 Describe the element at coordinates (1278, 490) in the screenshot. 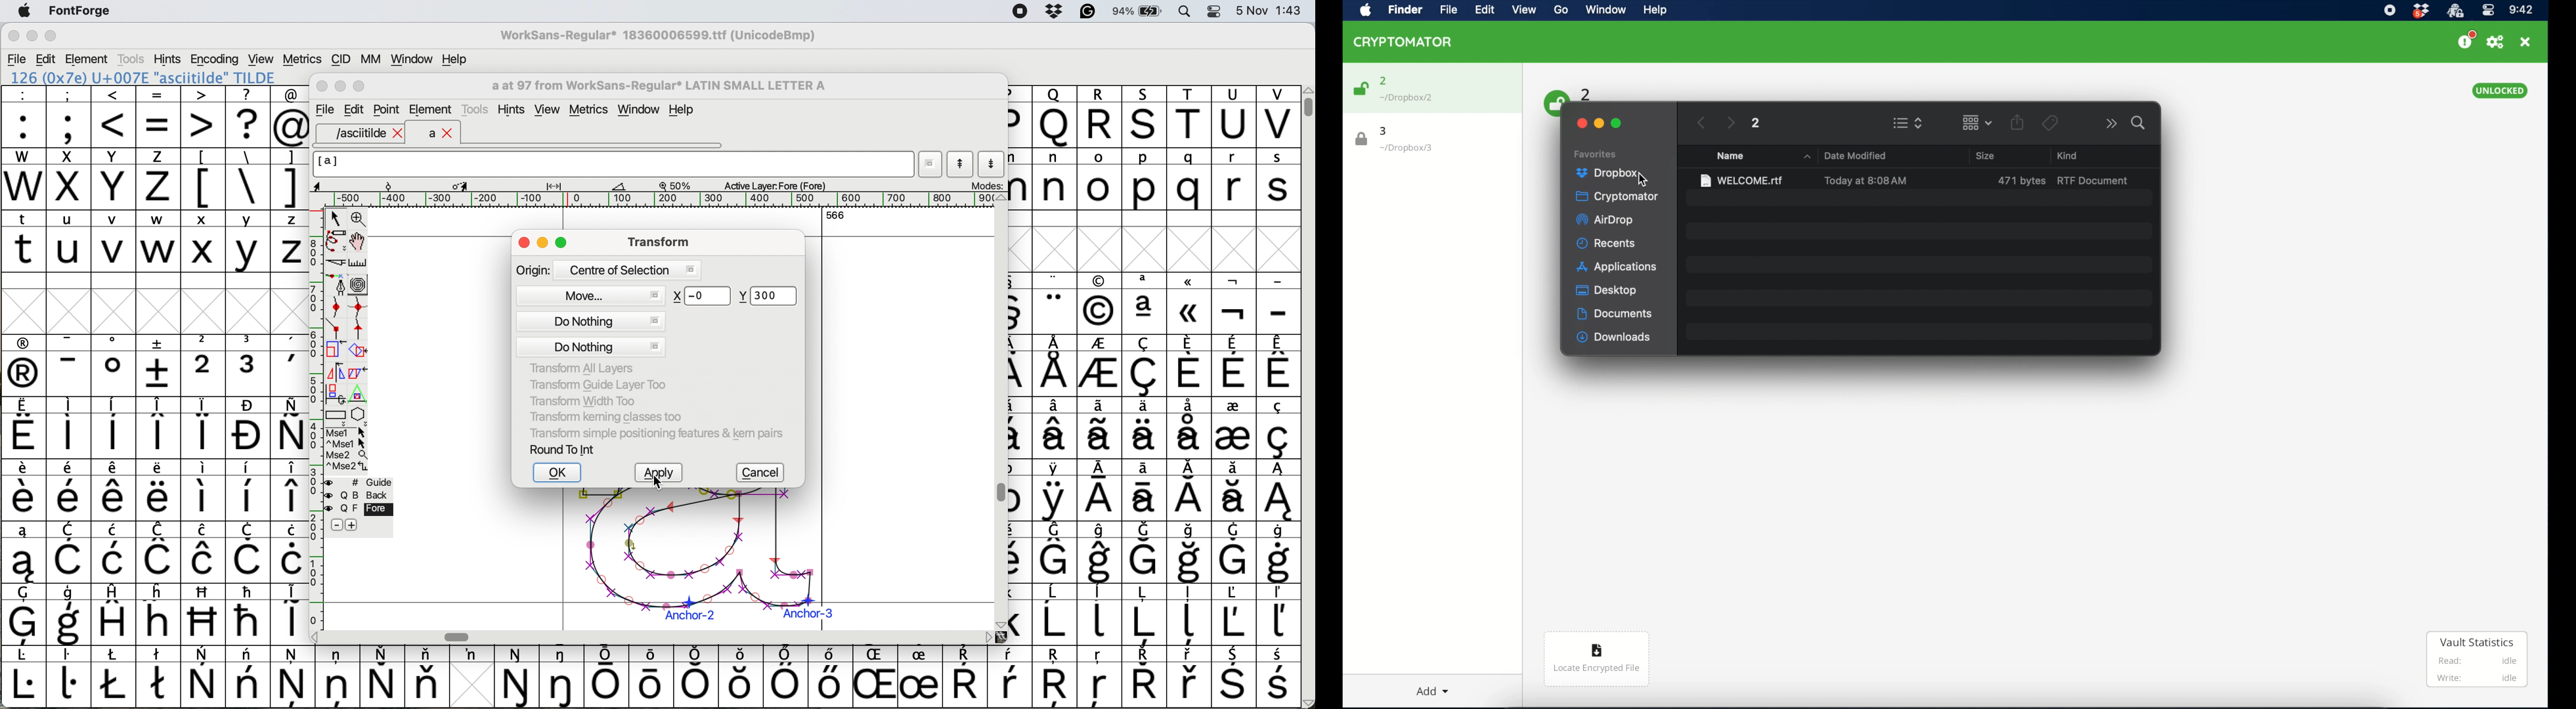

I see `symbol` at that location.